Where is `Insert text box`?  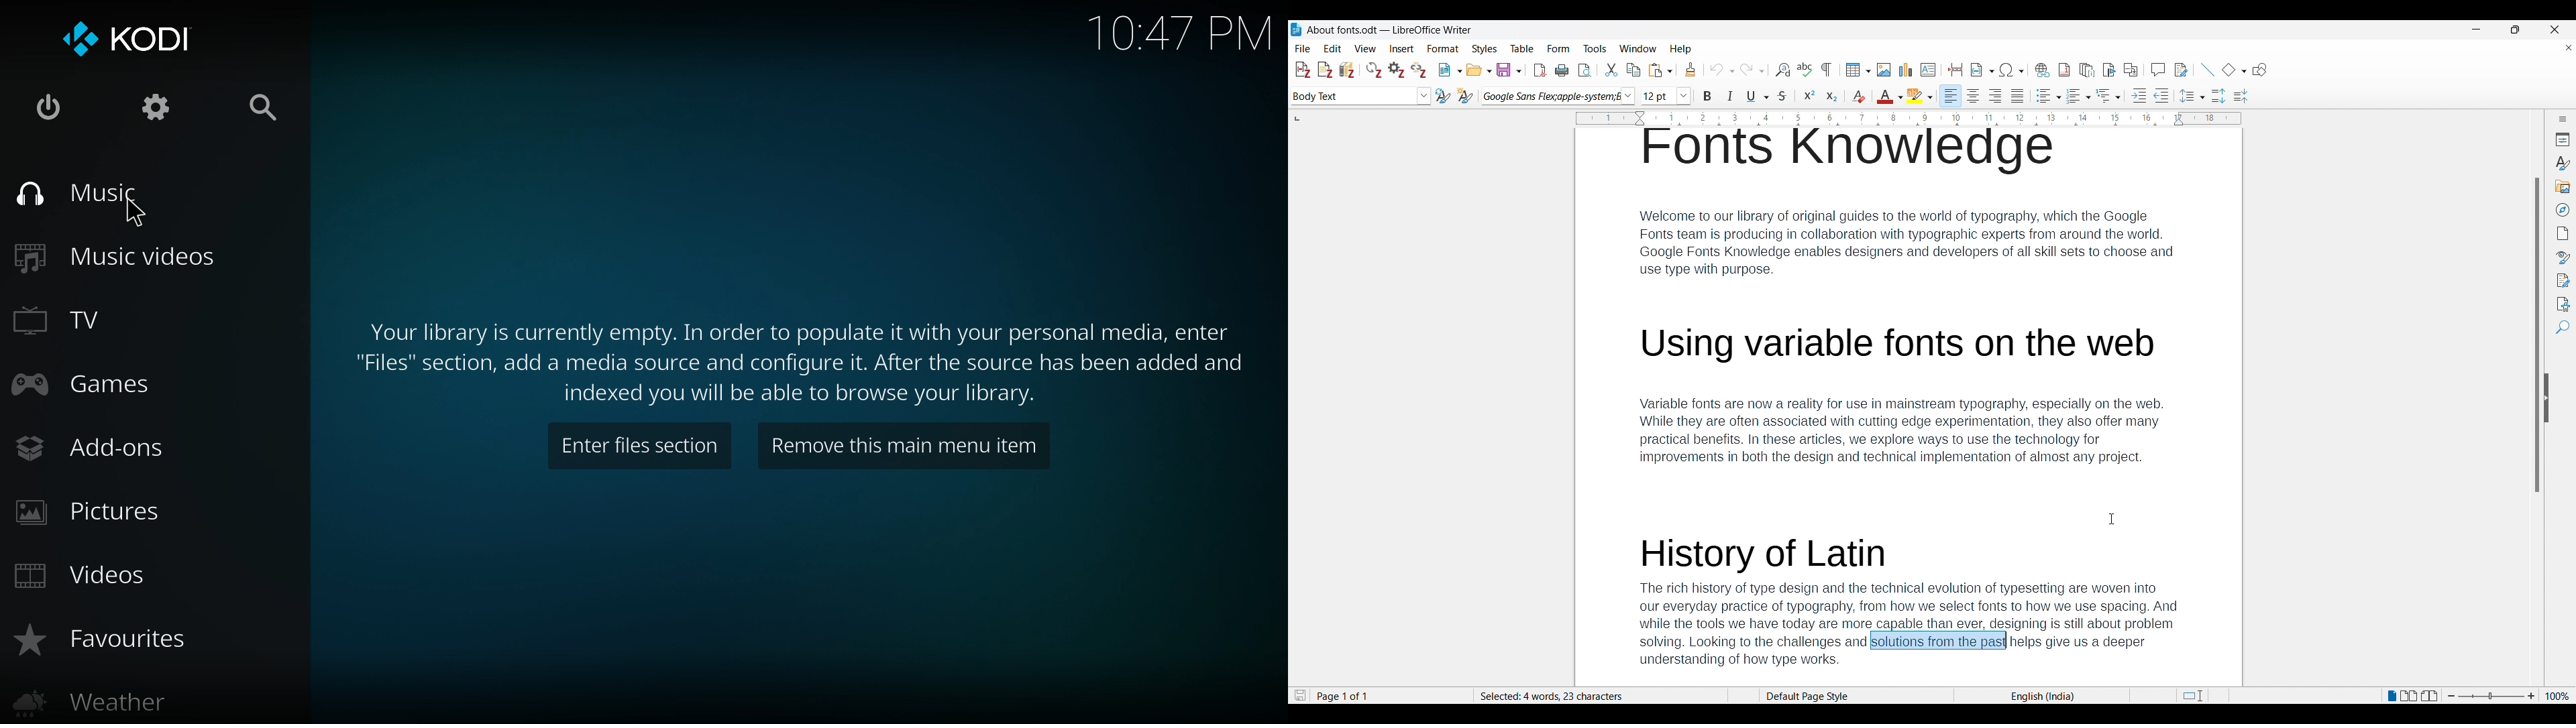
Insert text box is located at coordinates (1929, 70).